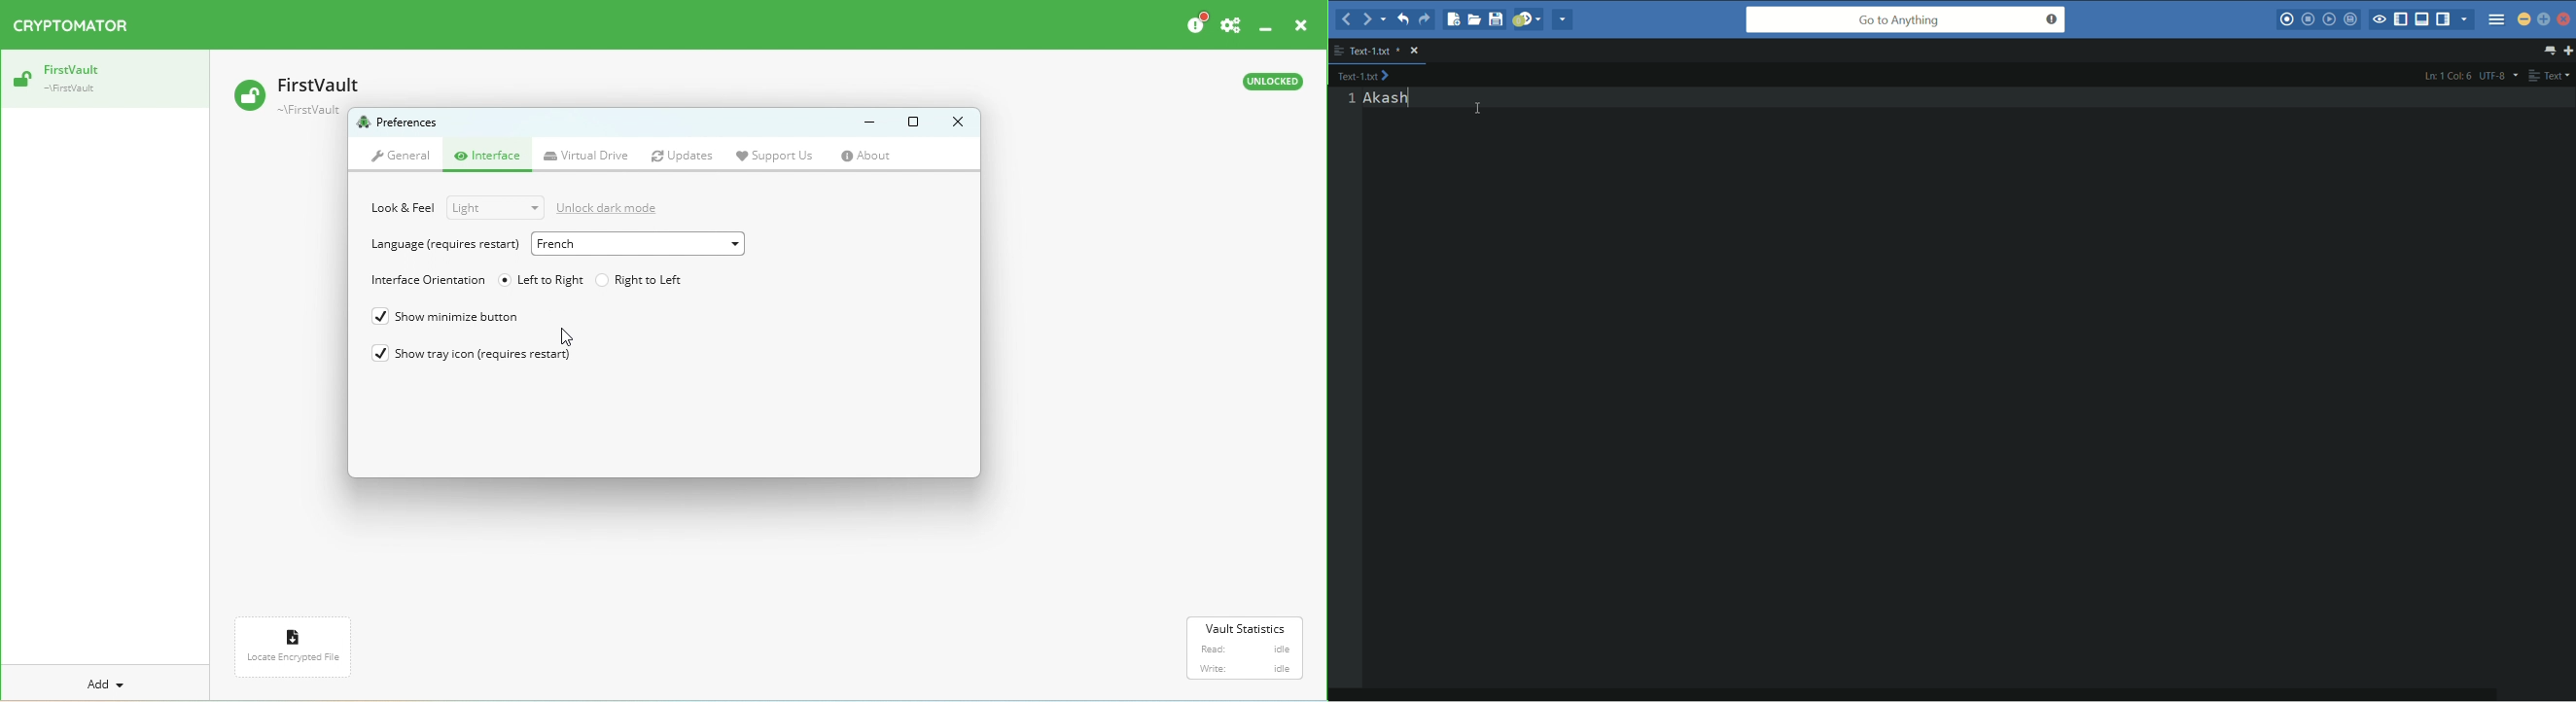 This screenshot has height=728, width=2576. What do you see at coordinates (303, 90) in the screenshot?
I see `Vault` at bounding box center [303, 90].